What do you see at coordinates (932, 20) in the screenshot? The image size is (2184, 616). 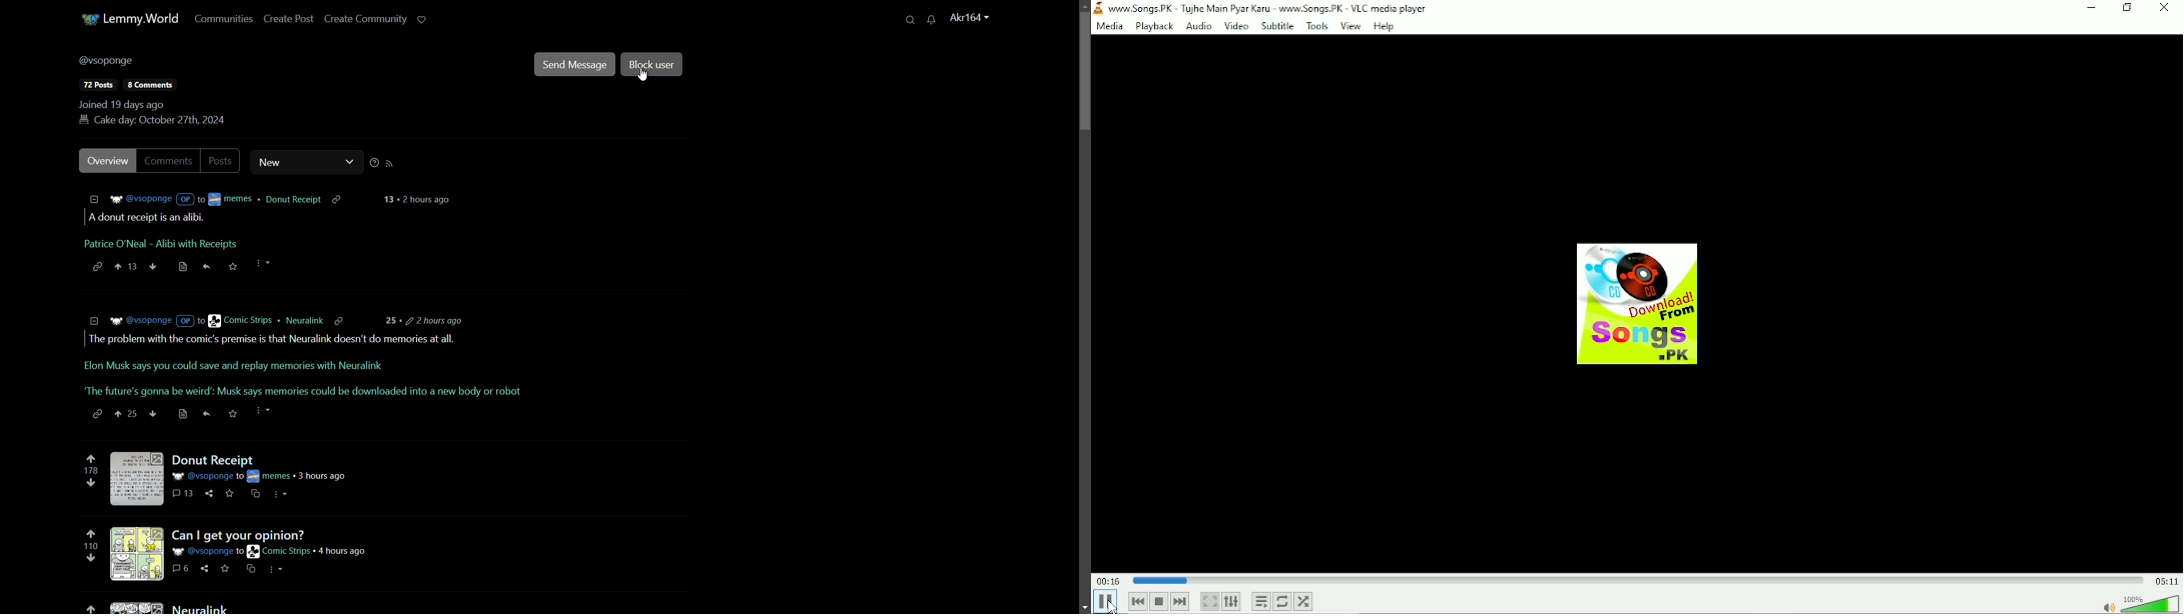 I see `unread messages` at bounding box center [932, 20].